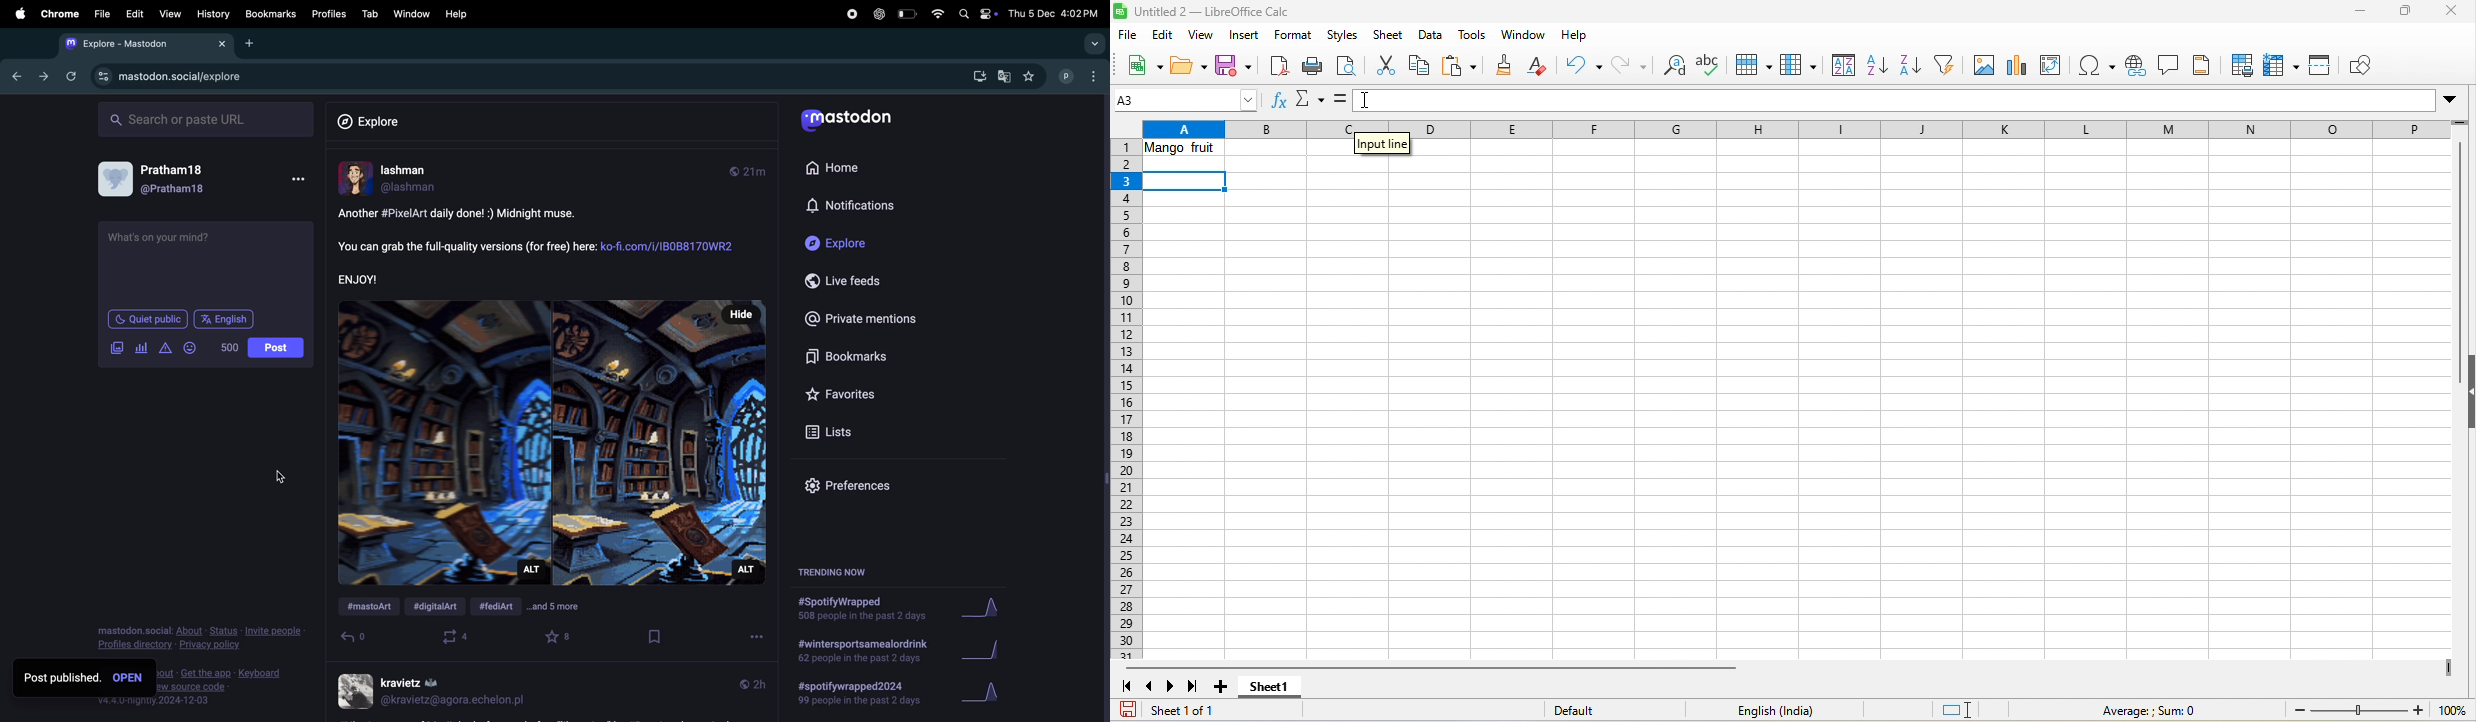 Image resolution: width=2492 pixels, height=728 pixels. What do you see at coordinates (861, 611) in the screenshot?
I see `spotify wrapped` at bounding box center [861, 611].